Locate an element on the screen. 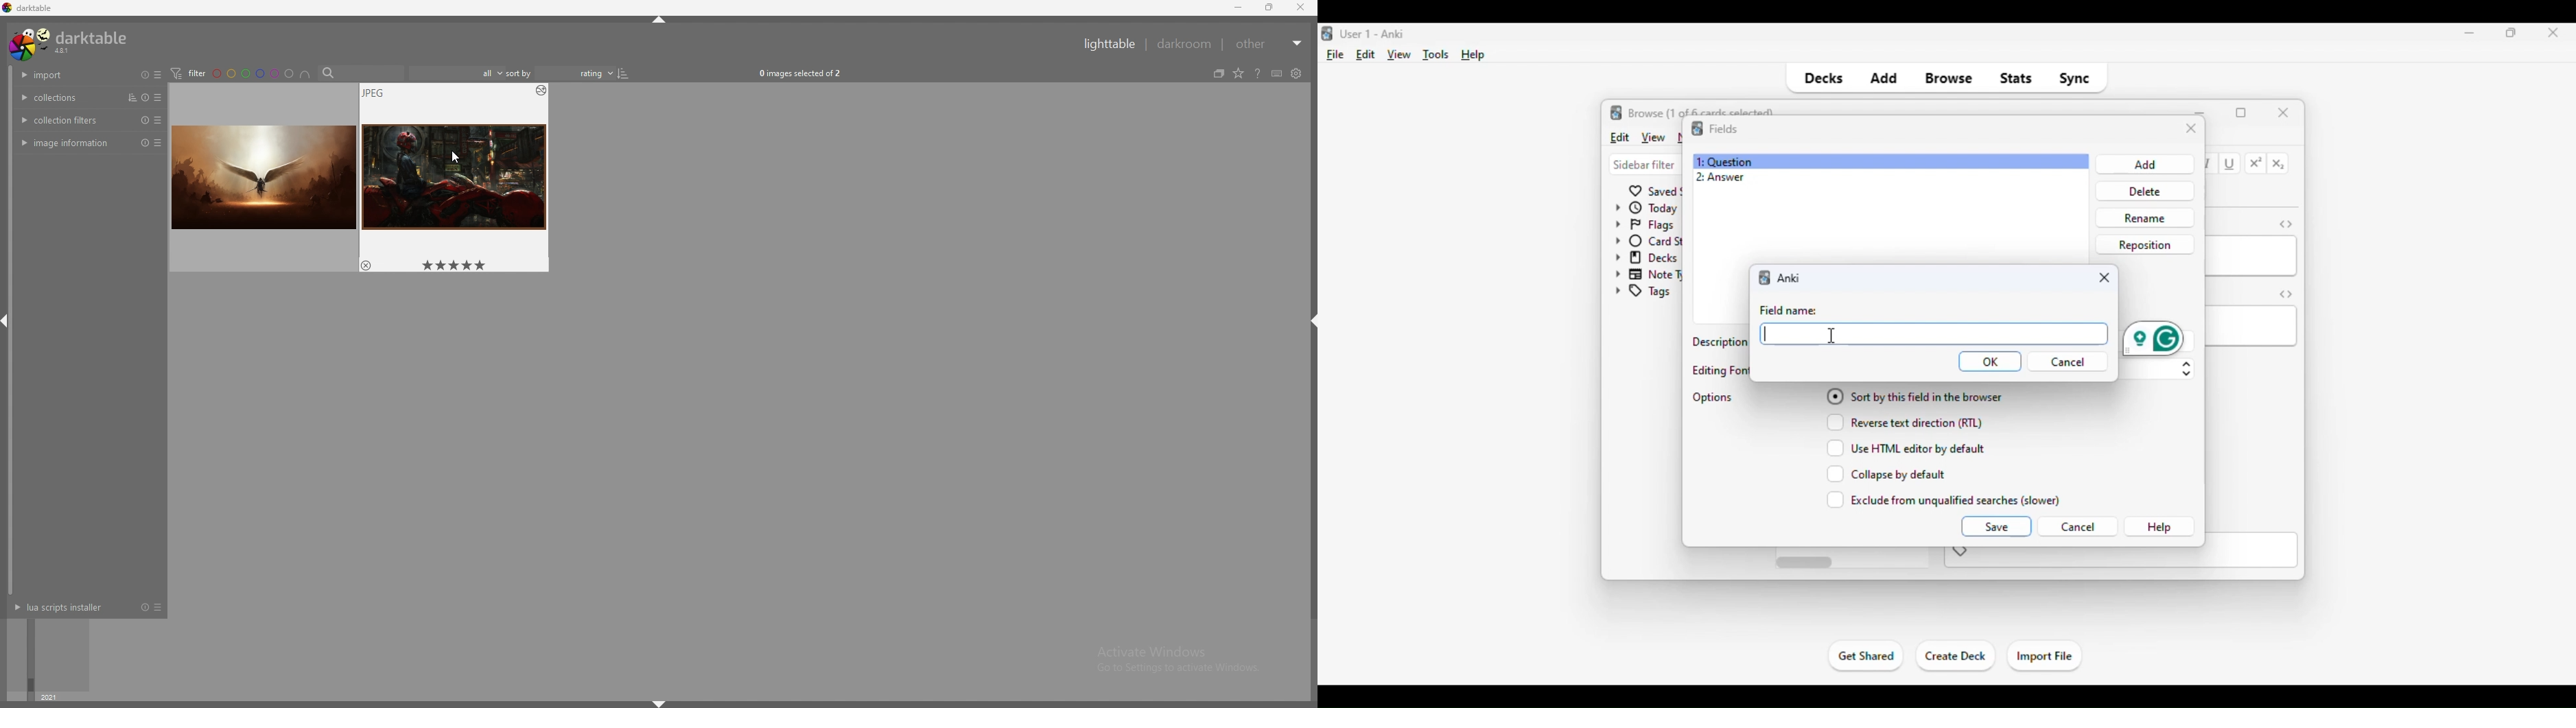 The height and width of the screenshot is (728, 2576). logo is located at coordinates (1325, 34).